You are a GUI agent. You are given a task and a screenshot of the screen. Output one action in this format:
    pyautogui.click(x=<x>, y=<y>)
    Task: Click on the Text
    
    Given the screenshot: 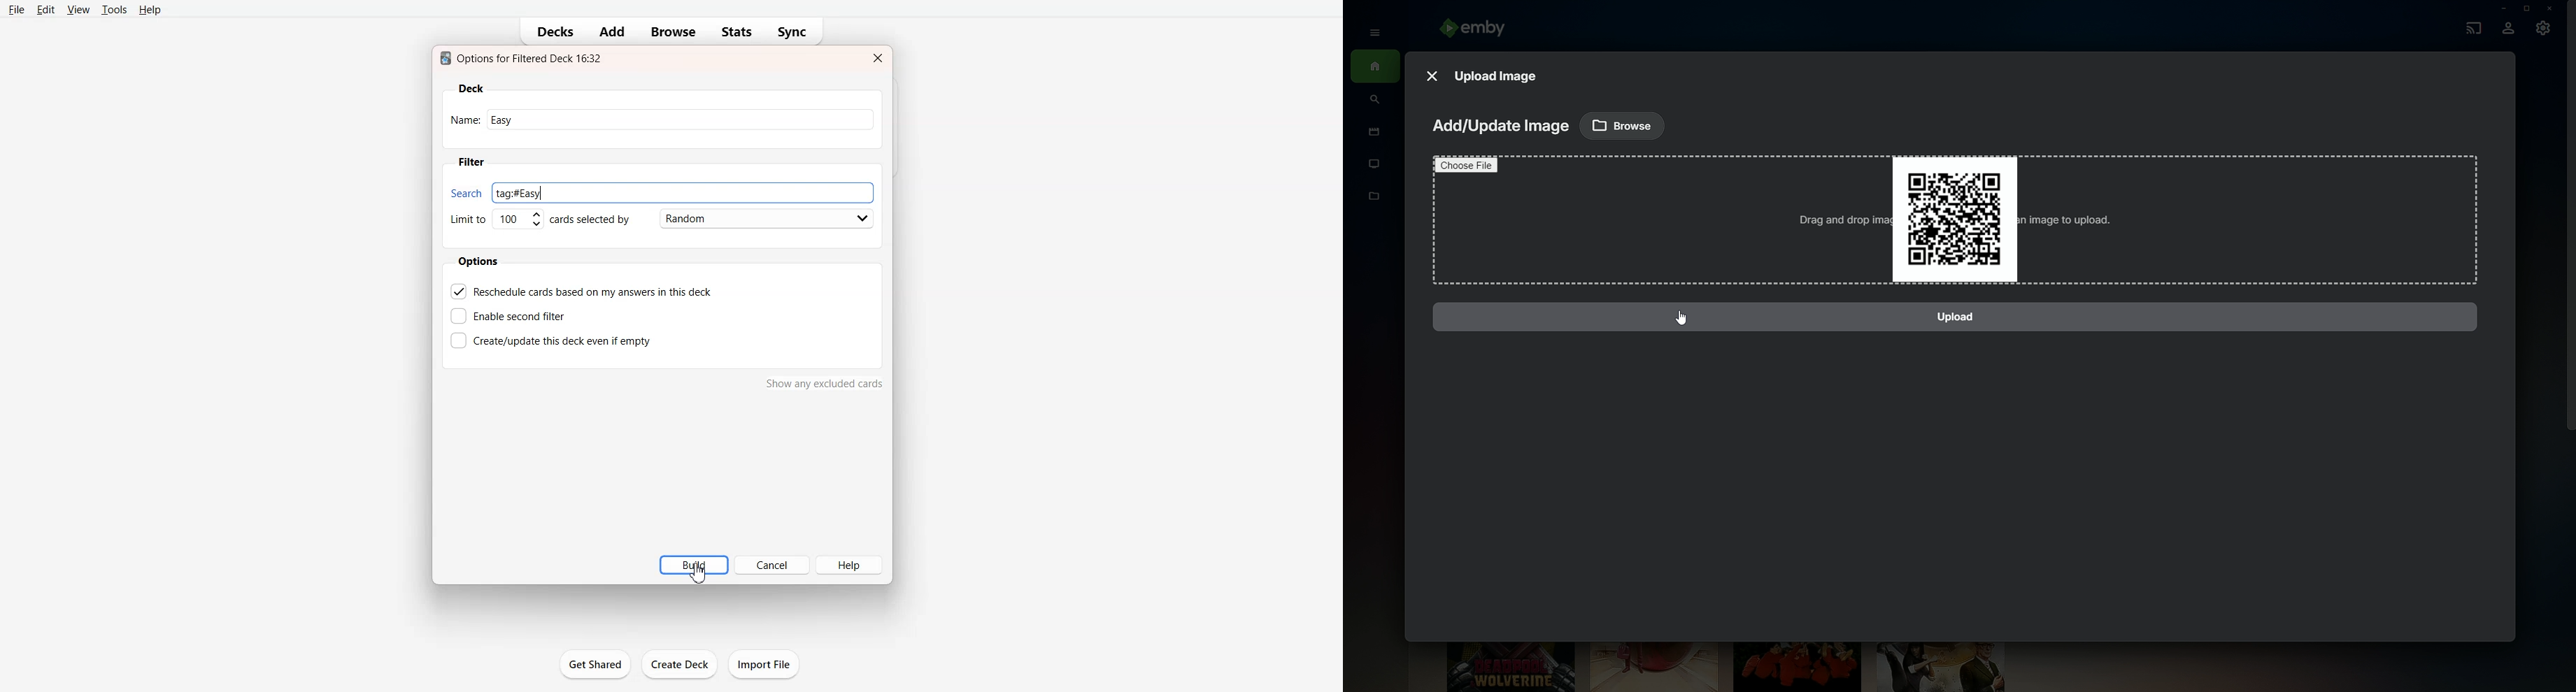 What is the action you would take?
    pyautogui.click(x=524, y=58)
    